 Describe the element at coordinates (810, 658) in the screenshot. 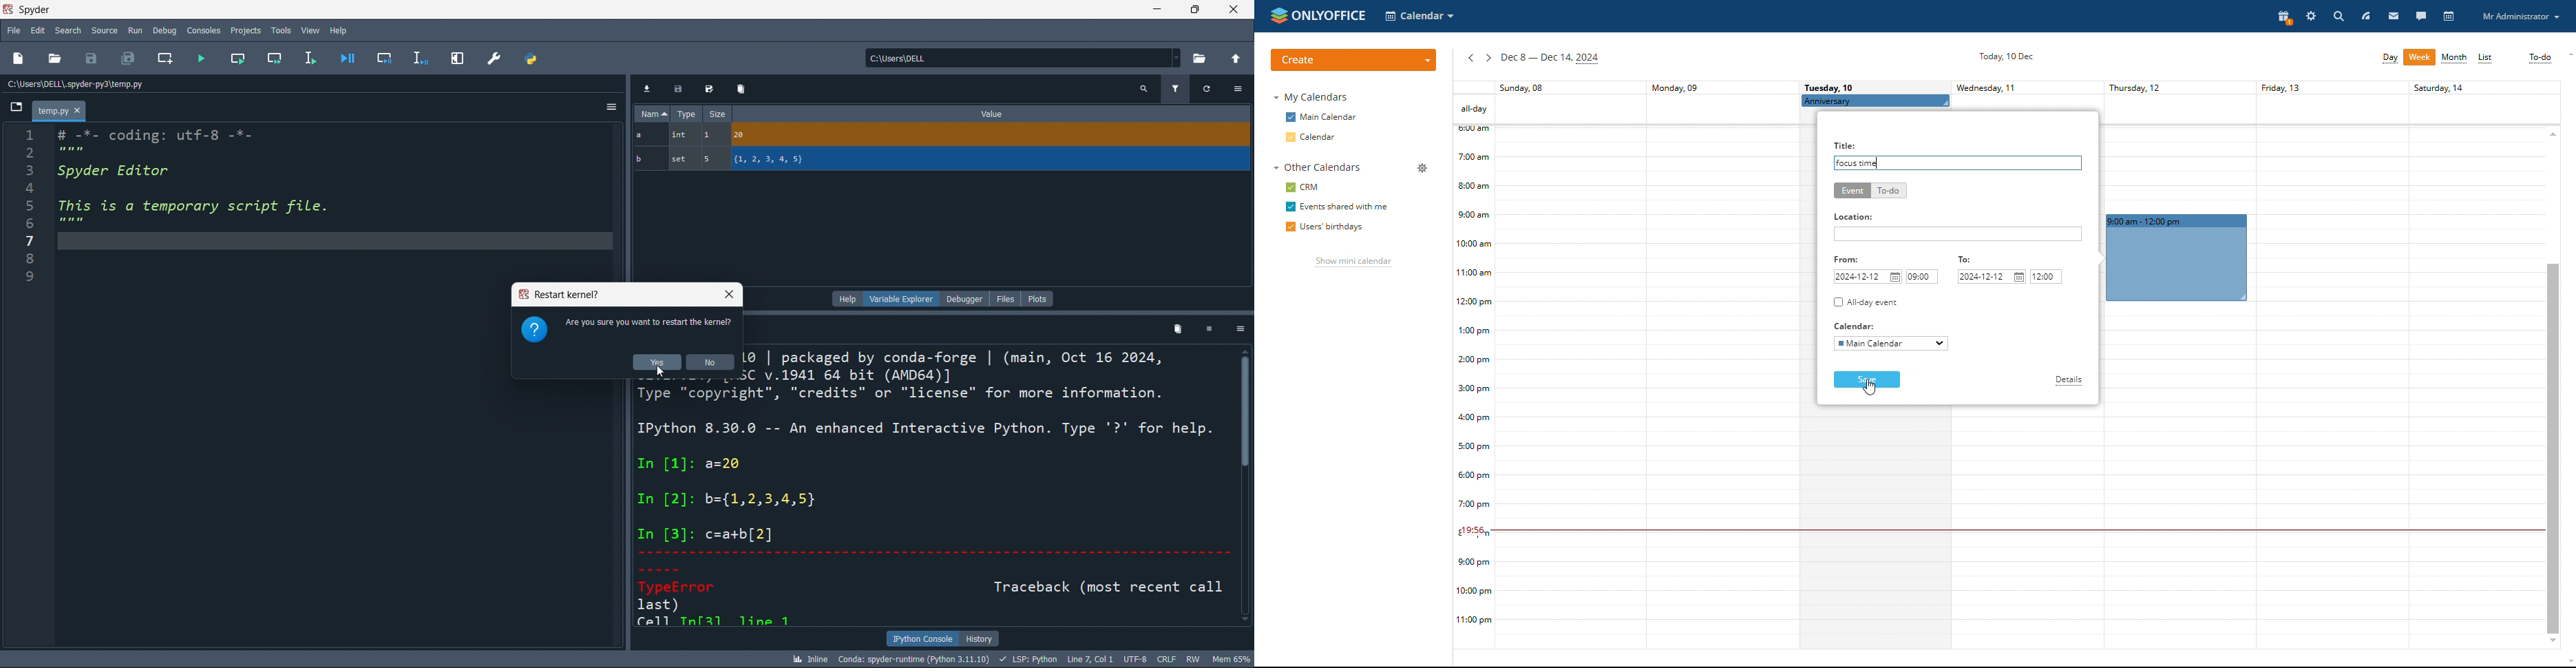

I see `INLINE` at that location.